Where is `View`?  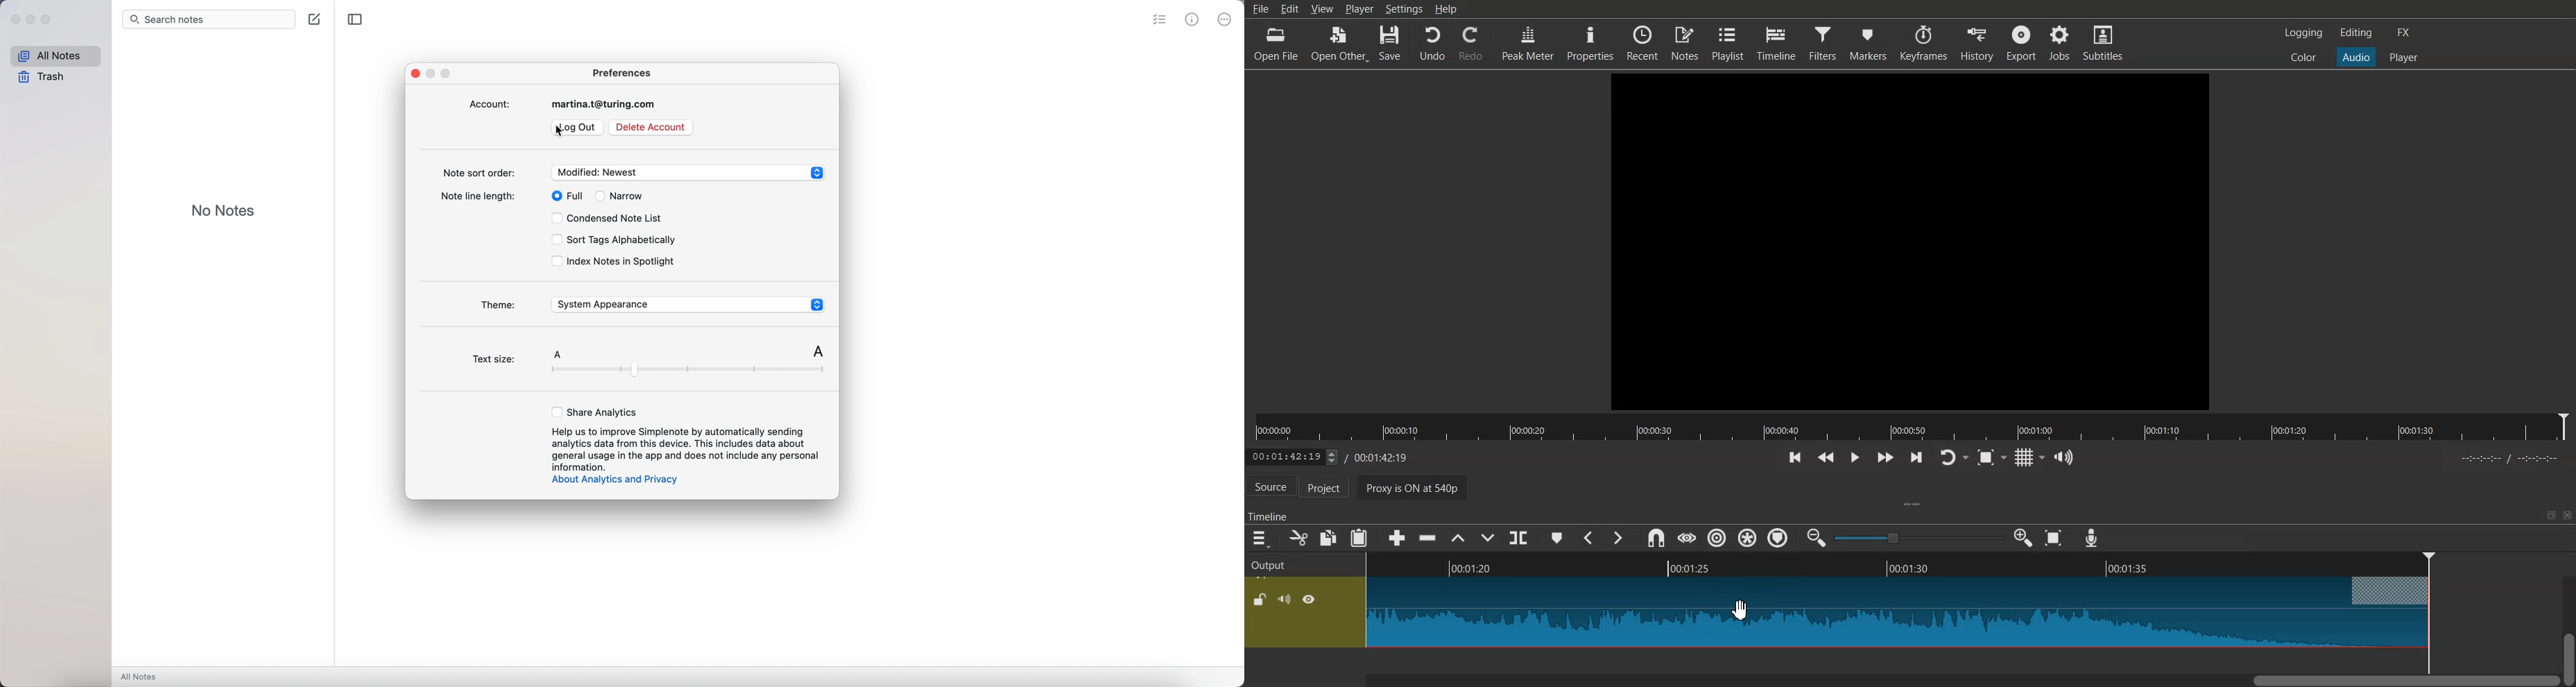
View is located at coordinates (1323, 8).